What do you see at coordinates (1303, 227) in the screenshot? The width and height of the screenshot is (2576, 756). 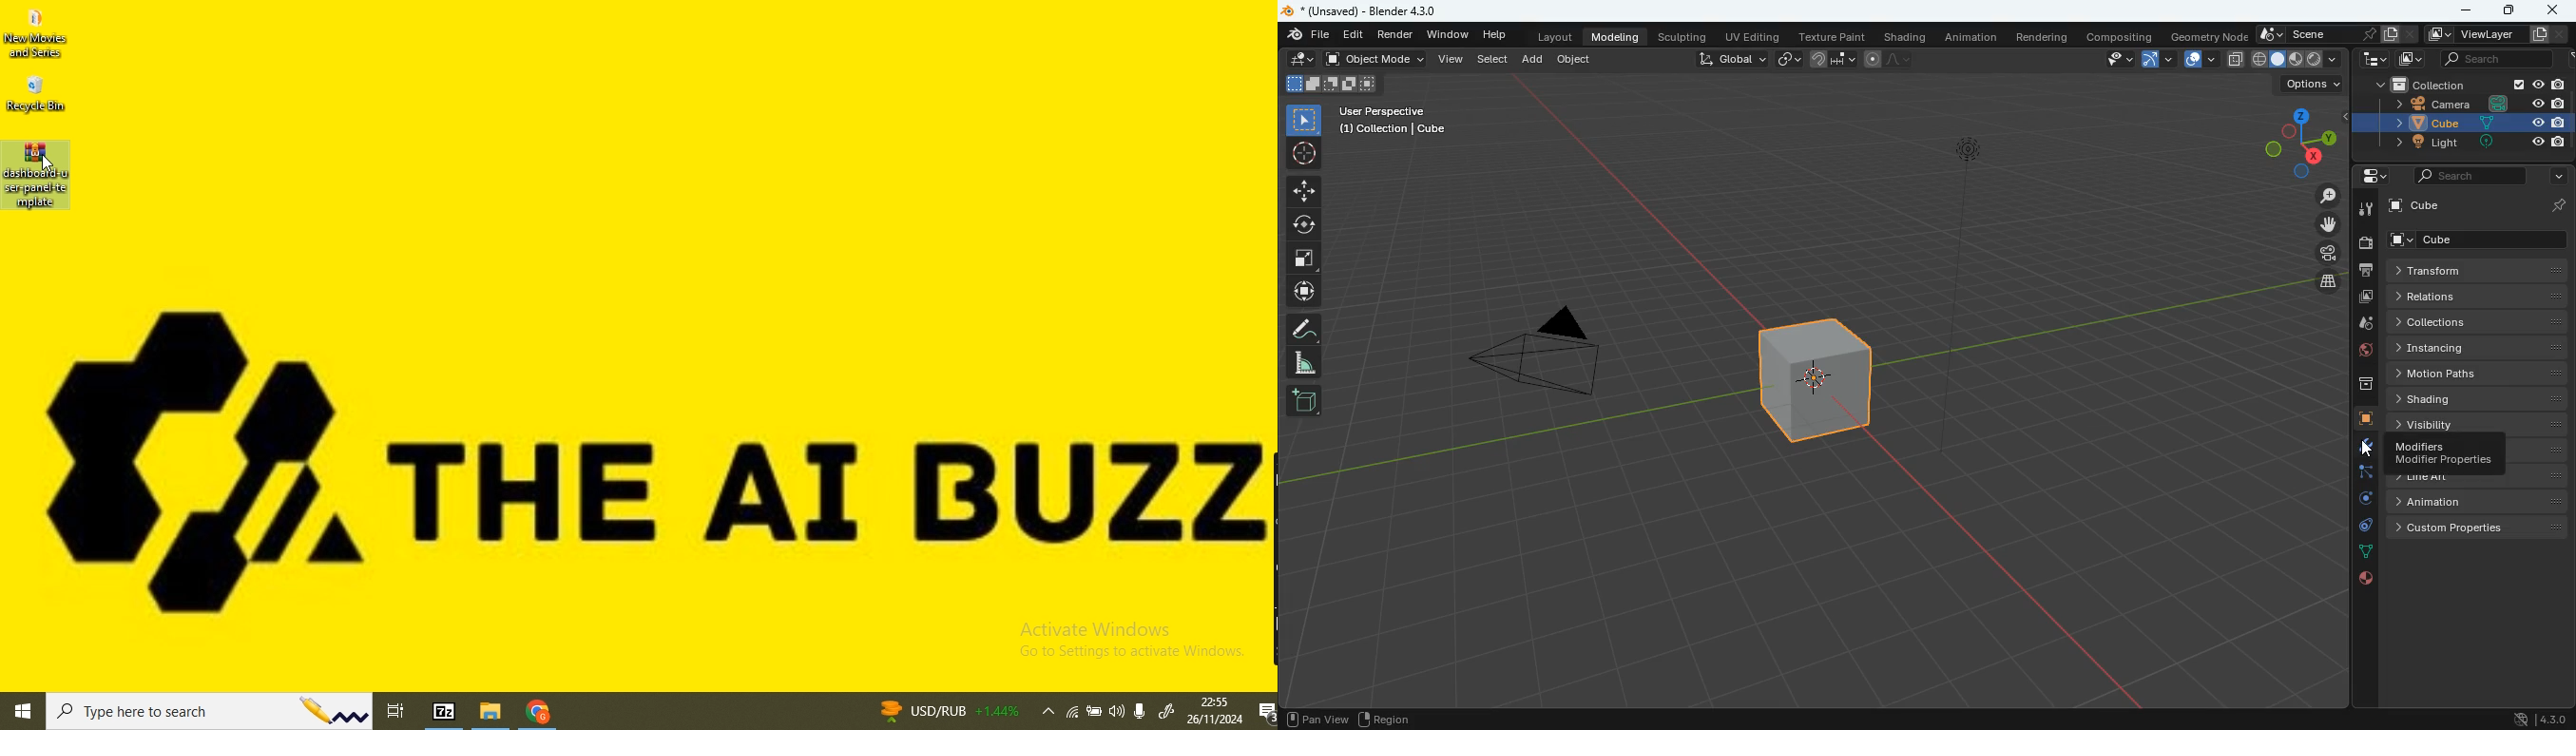 I see `rotate` at bounding box center [1303, 227].